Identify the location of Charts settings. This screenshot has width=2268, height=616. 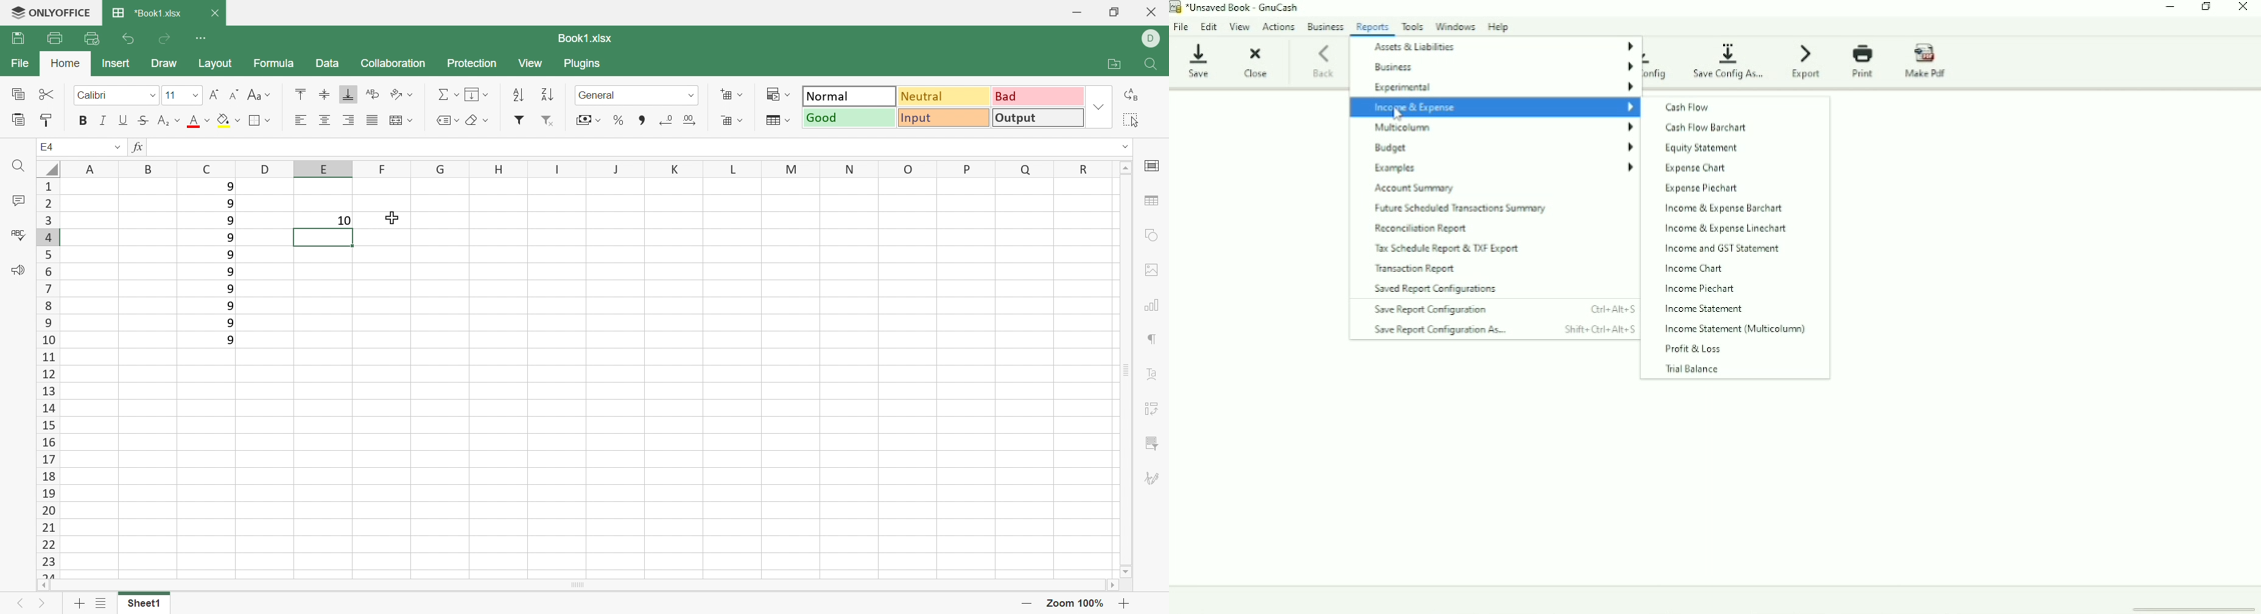
(1154, 306).